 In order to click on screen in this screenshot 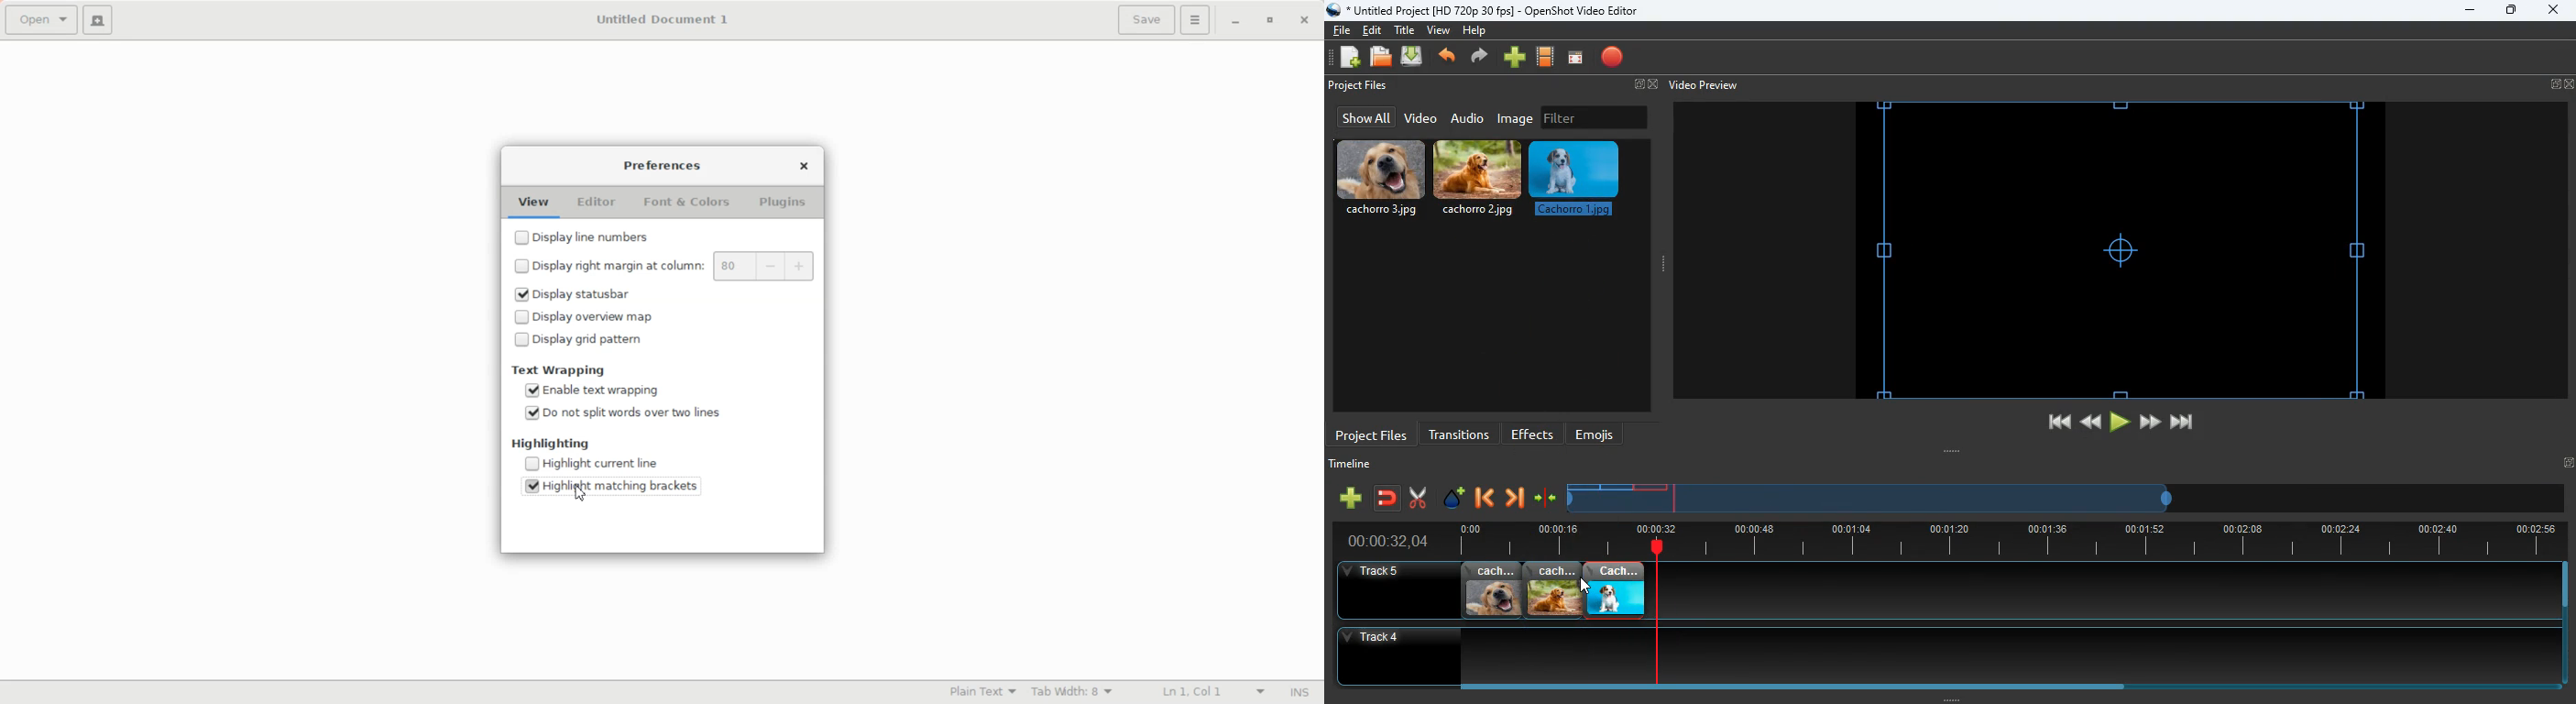, I will do `click(2121, 249)`.